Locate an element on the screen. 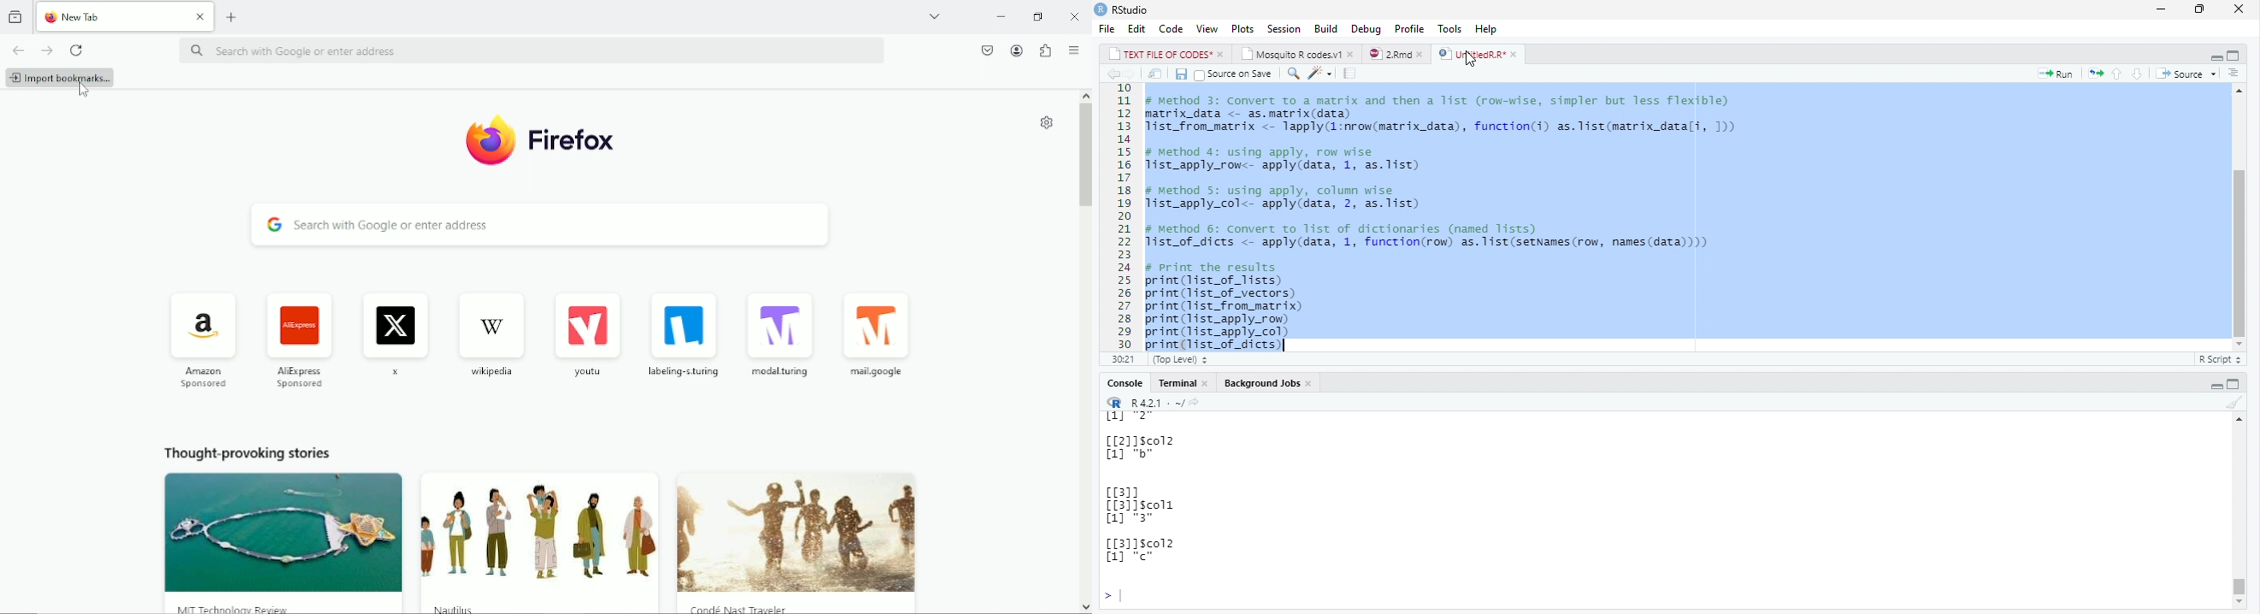 This screenshot has height=616, width=2268. Console is located at coordinates (1181, 383).